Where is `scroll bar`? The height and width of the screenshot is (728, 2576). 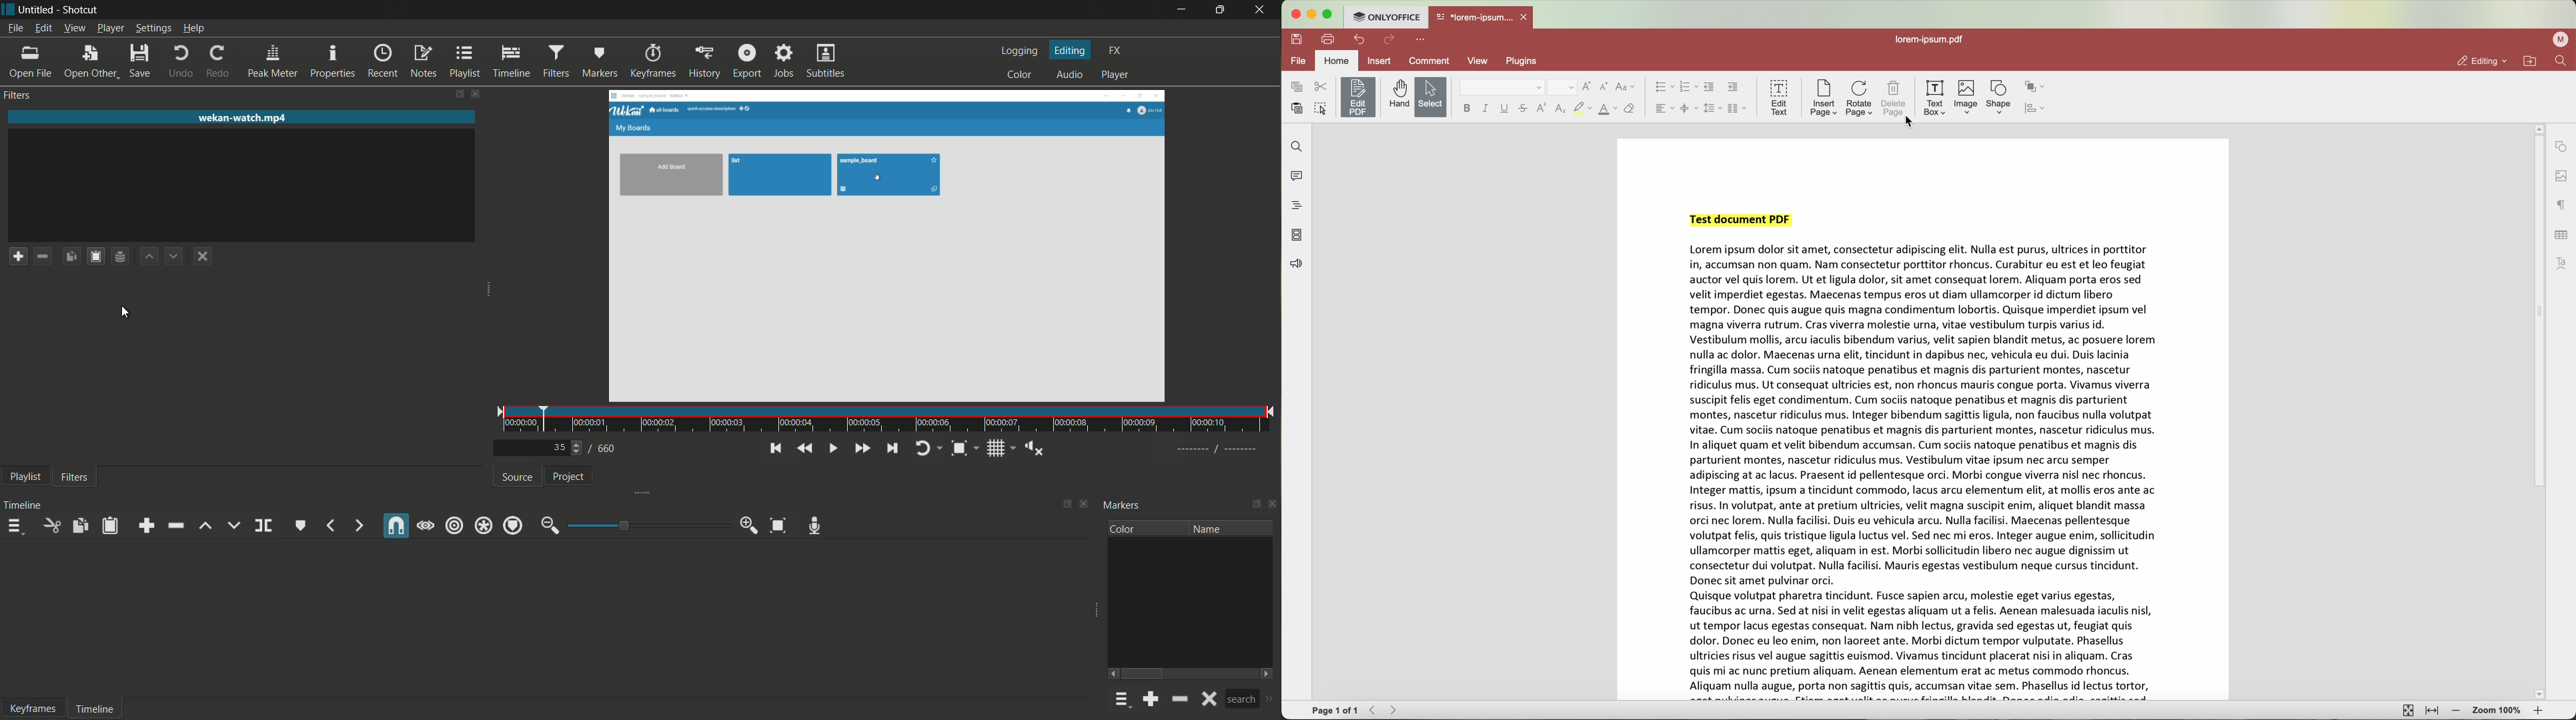 scroll bar is located at coordinates (2539, 413).